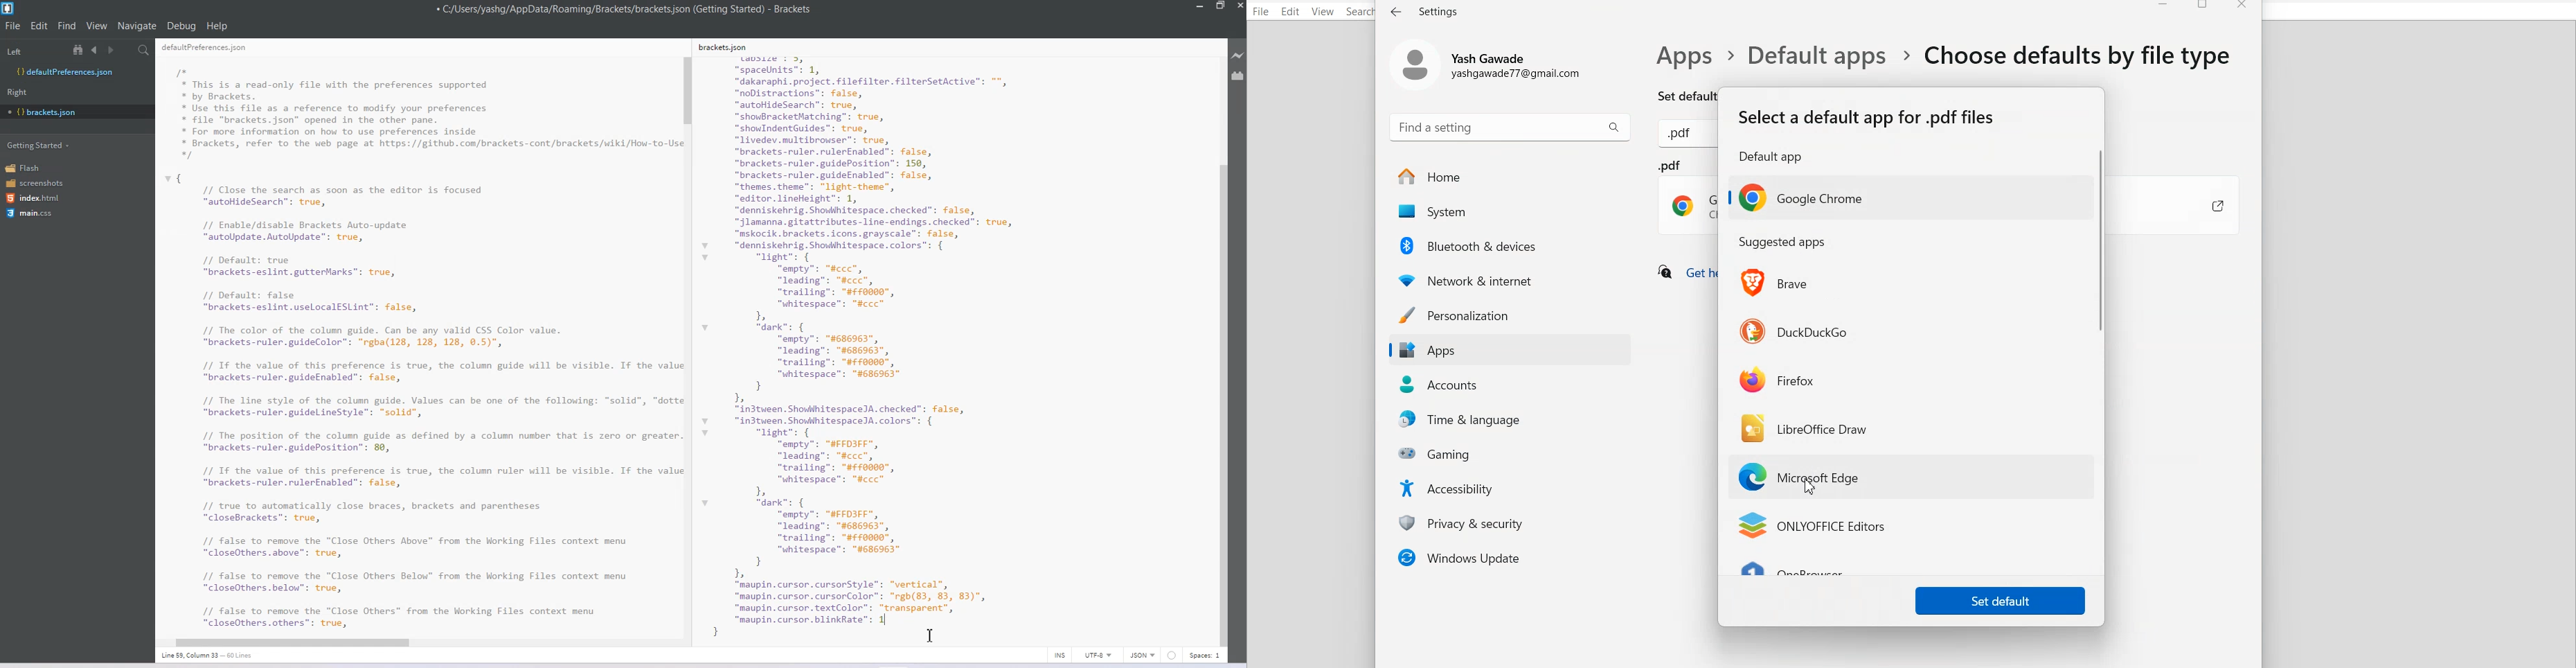 The image size is (2576, 672). Describe the element at coordinates (1514, 522) in the screenshot. I see `Privacy & security` at that location.